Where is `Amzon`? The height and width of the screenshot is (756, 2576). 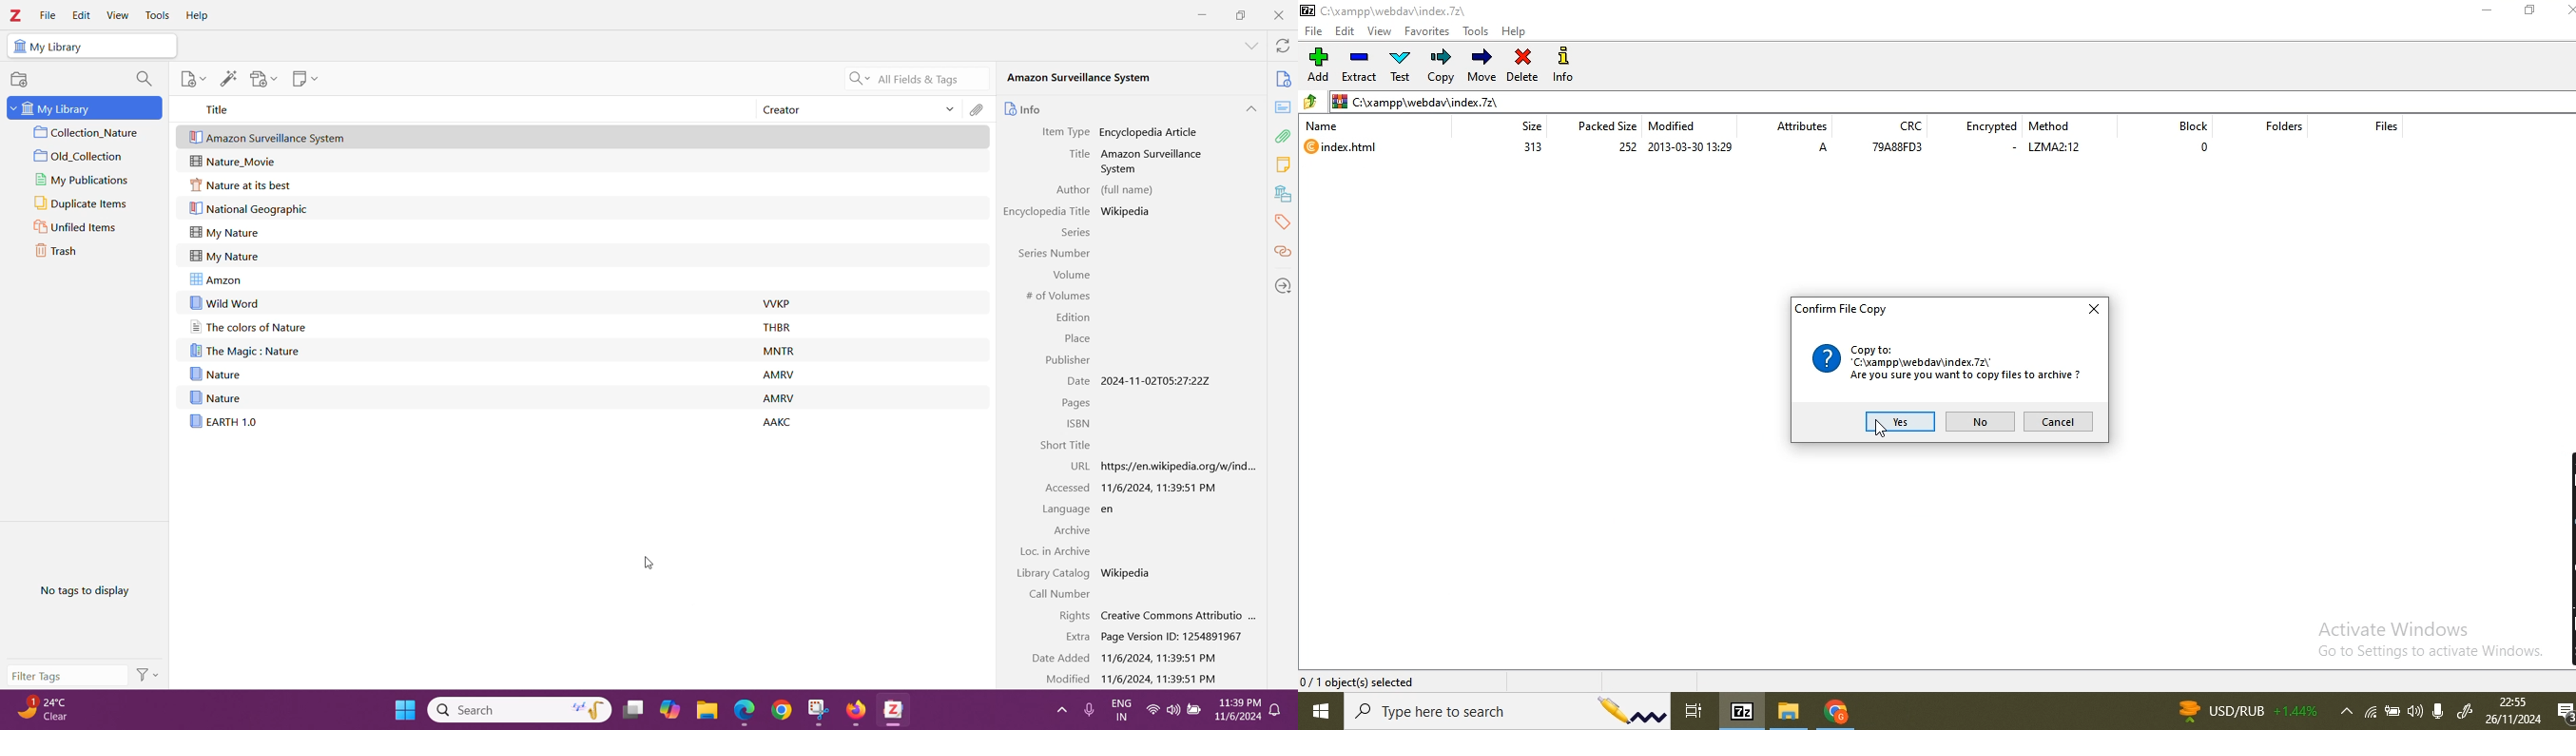 Amzon is located at coordinates (217, 278).